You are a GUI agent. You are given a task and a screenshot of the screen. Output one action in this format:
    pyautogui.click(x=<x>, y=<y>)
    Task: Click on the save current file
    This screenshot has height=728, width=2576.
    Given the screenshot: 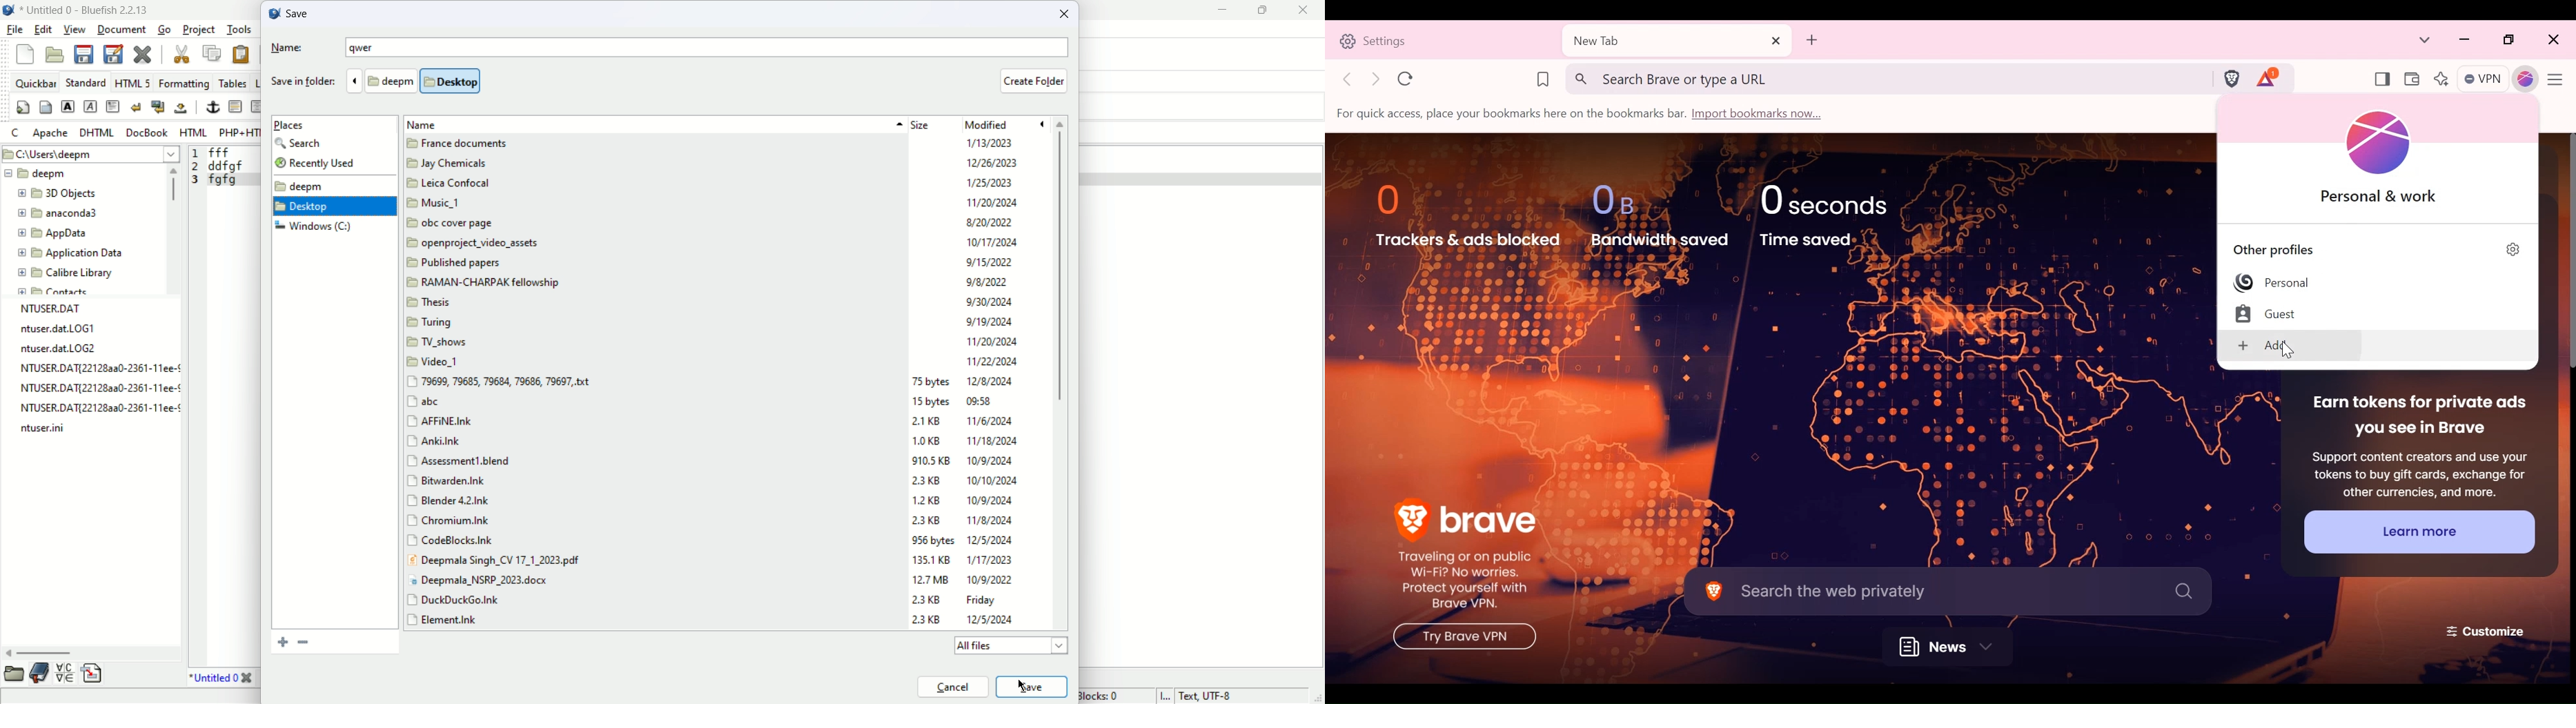 What is the action you would take?
    pyautogui.click(x=83, y=54)
    